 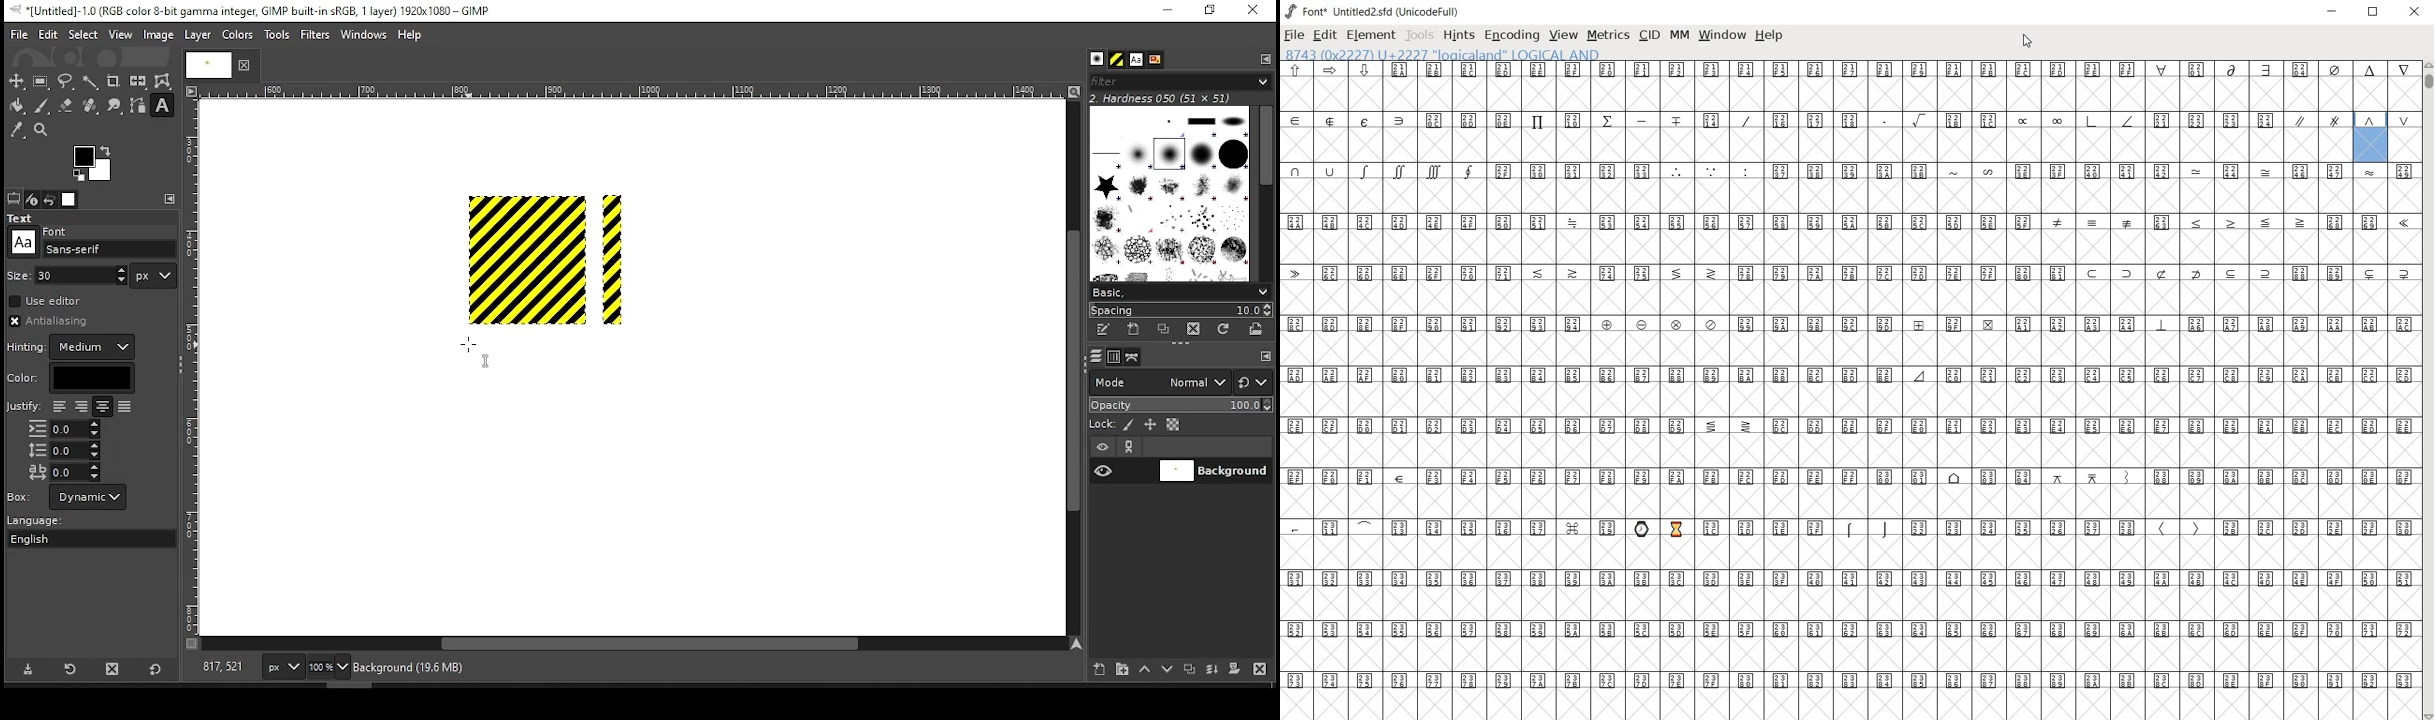 What do you see at coordinates (1172, 425) in the screenshot?
I see `lock alpha channel` at bounding box center [1172, 425].